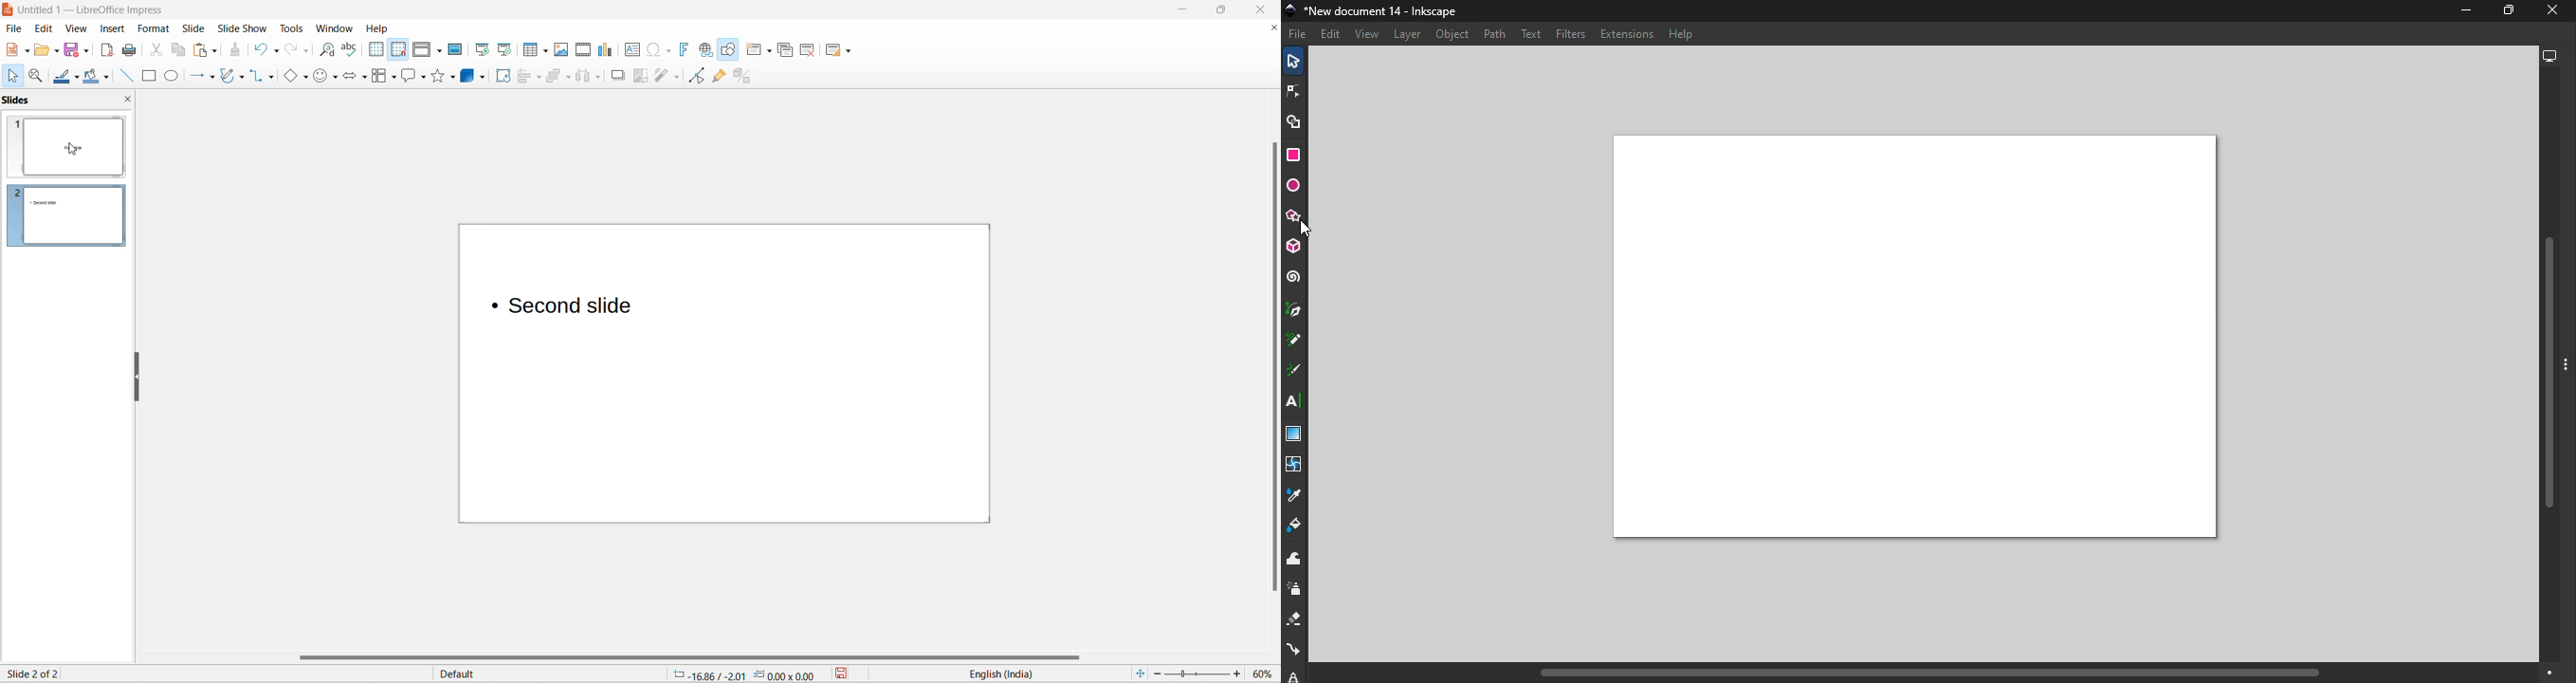 This screenshot has height=700, width=2576. Describe the element at coordinates (1934, 673) in the screenshot. I see `Horizontal scroll bar` at that location.